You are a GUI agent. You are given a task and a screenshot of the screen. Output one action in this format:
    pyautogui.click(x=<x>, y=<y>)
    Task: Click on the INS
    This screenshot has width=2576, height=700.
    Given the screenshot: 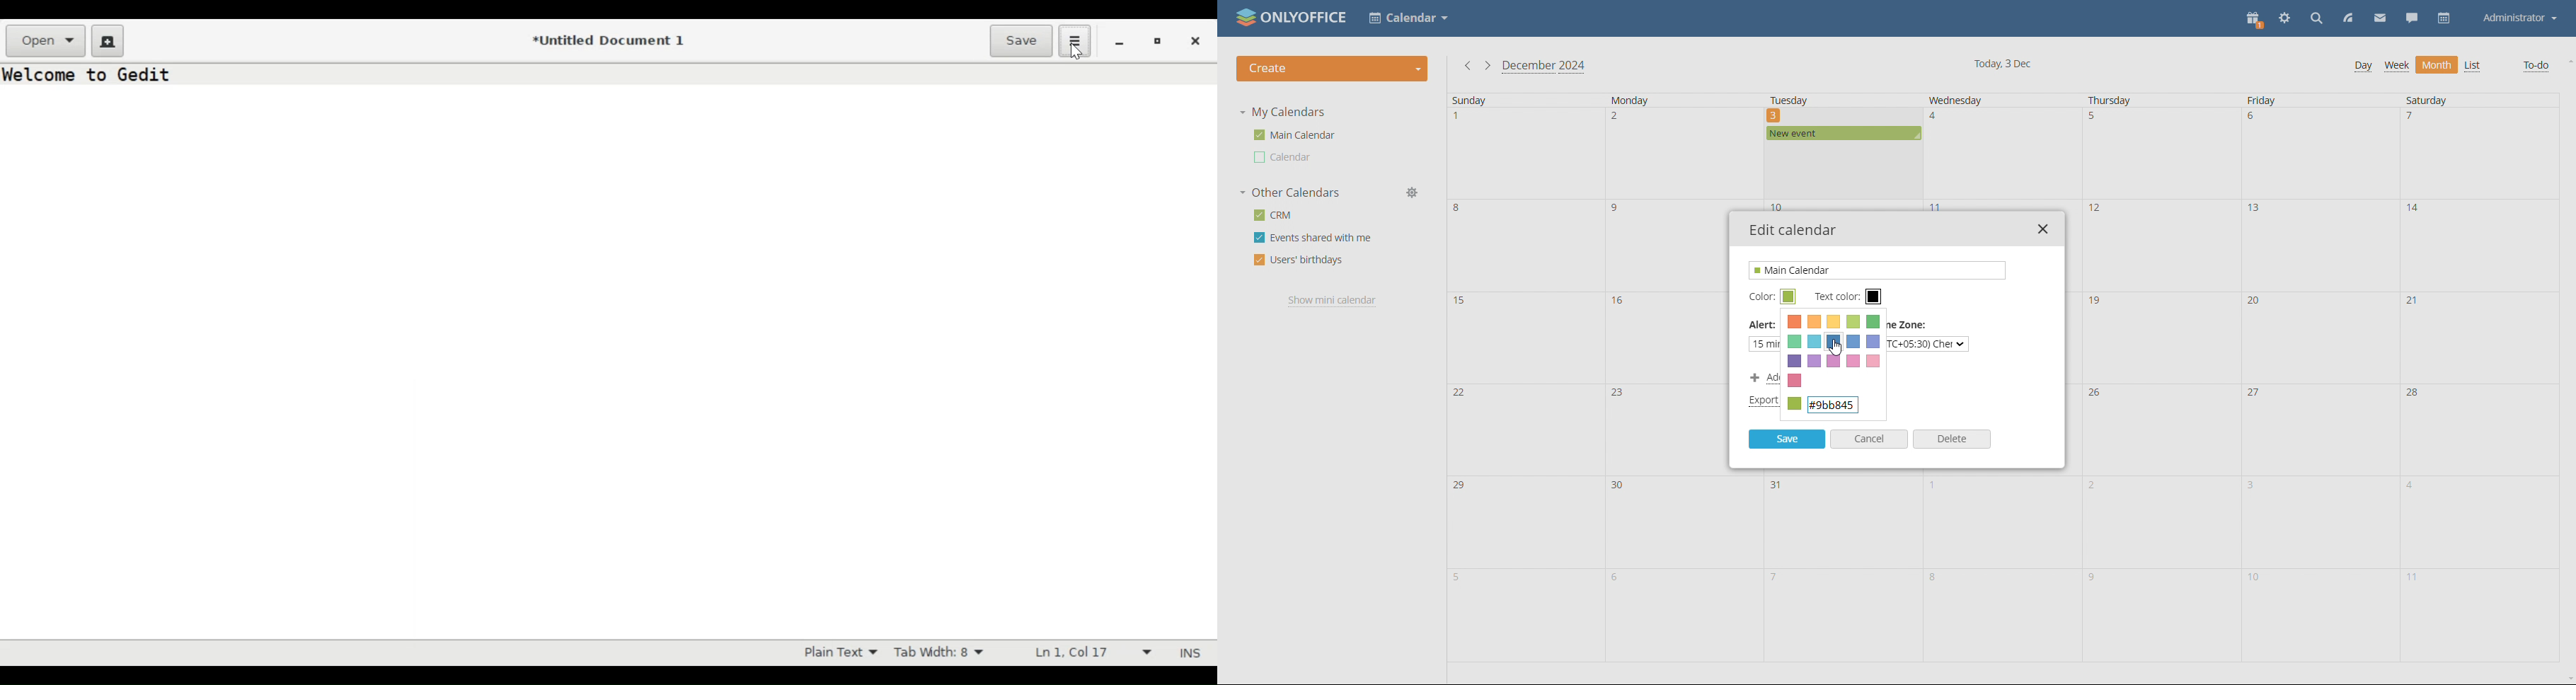 What is the action you would take?
    pyautogui.click(x=1192, y=653)
    